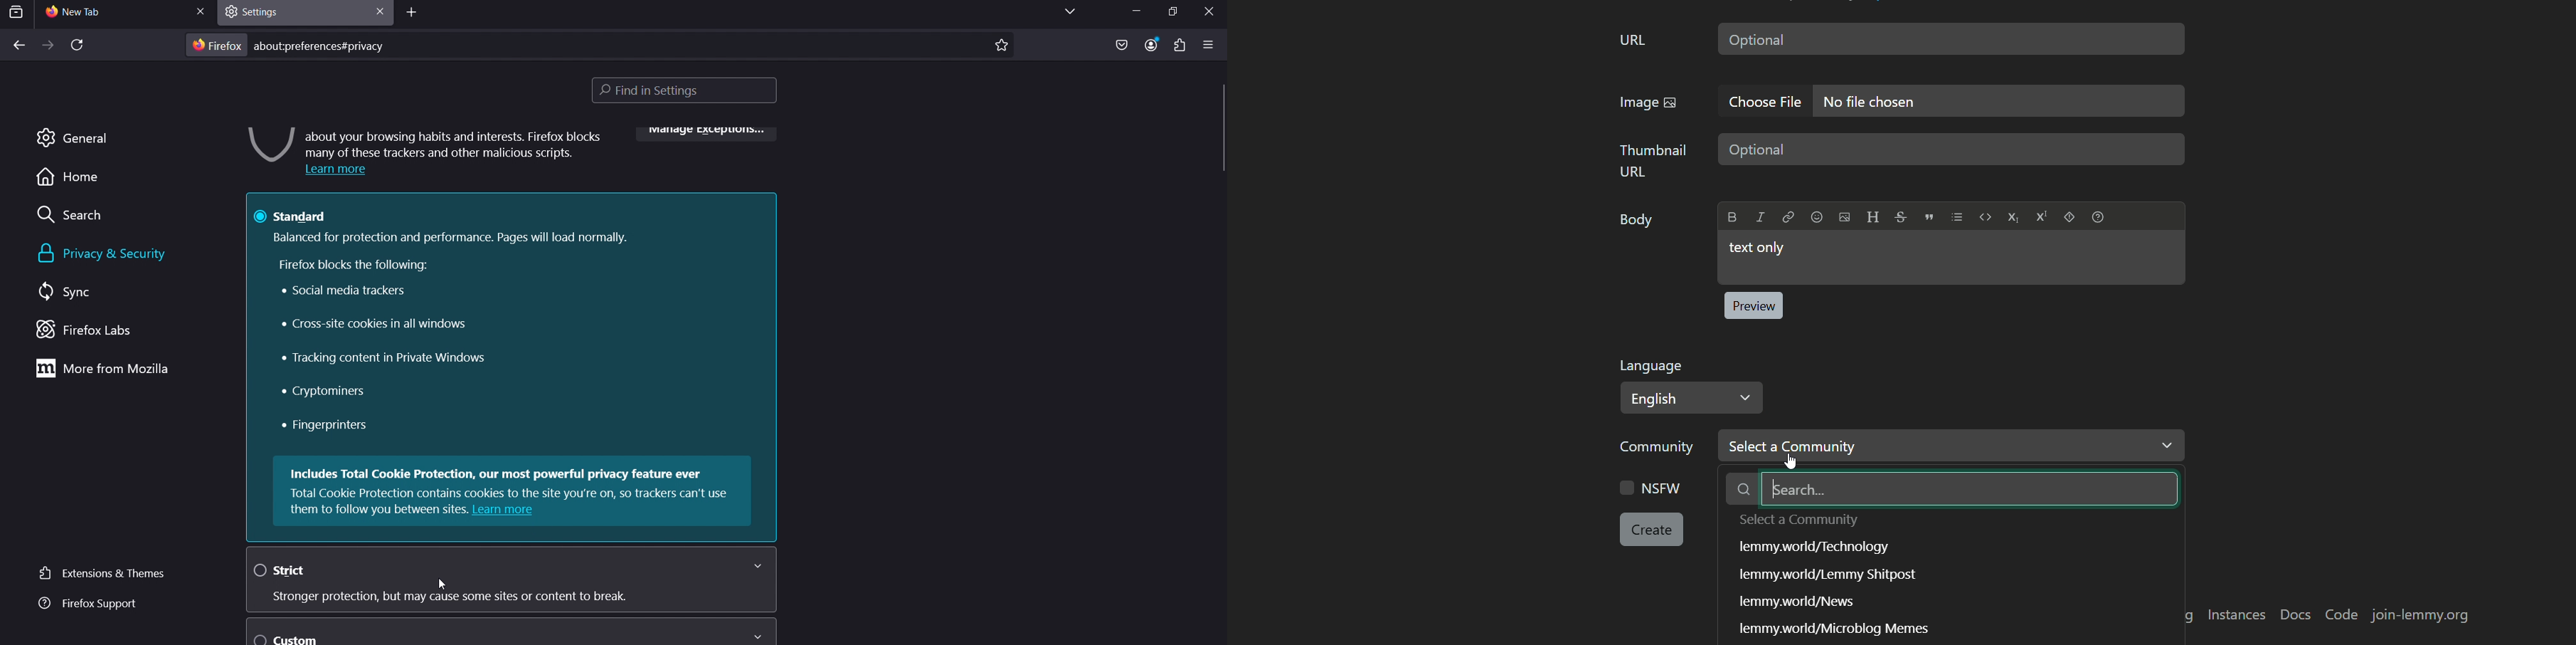 The image size is (2576, 672). I want to click on Body, so click(1638, 223).